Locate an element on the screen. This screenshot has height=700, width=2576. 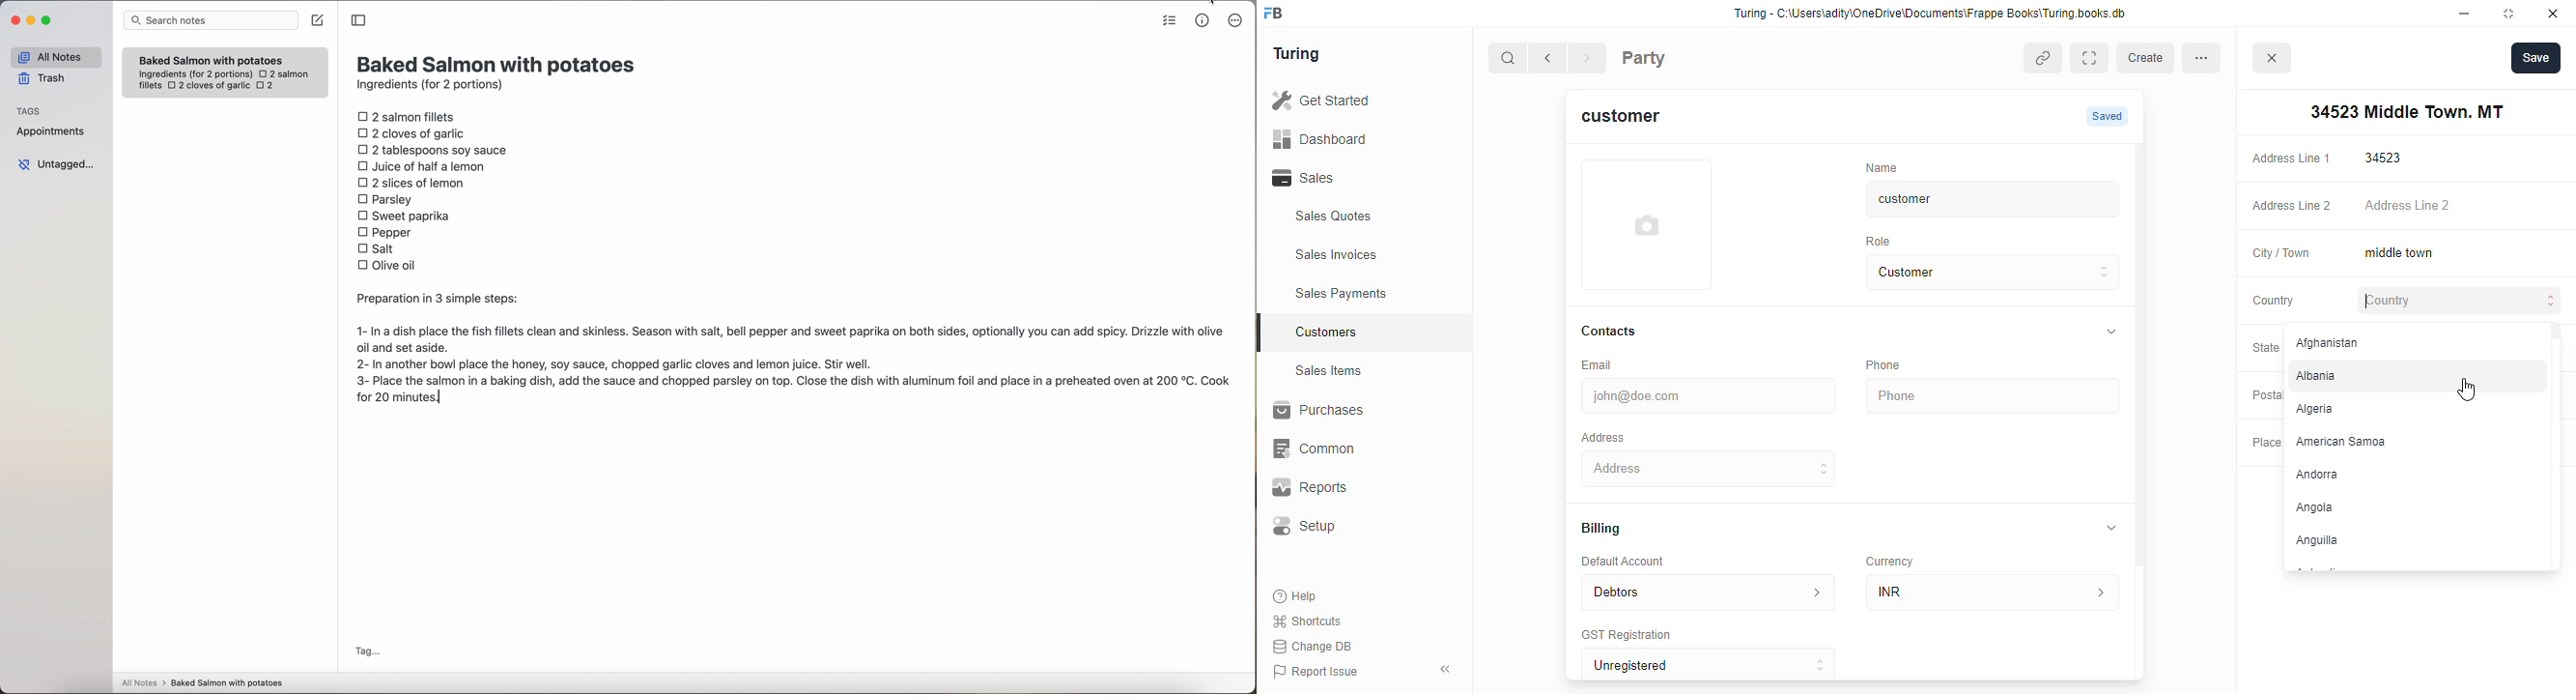
Saved is located at coordinates (2109, 116).